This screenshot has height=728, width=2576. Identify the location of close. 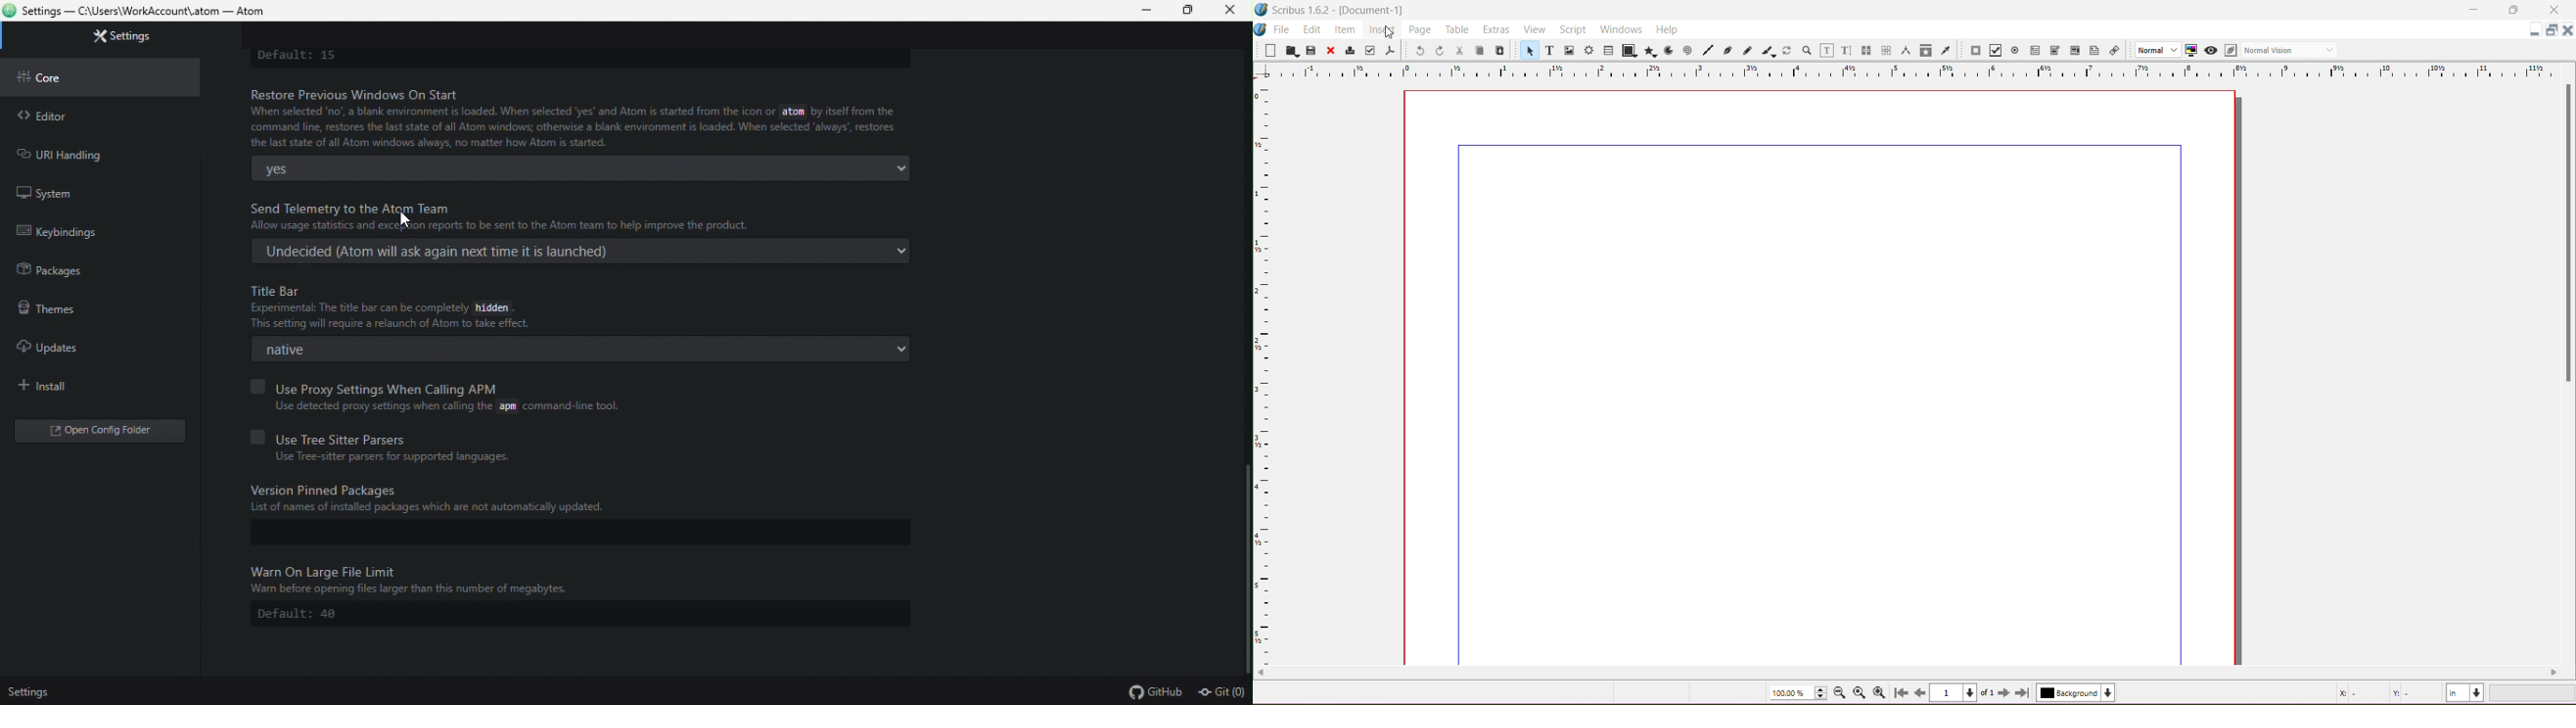
(1233, 11).